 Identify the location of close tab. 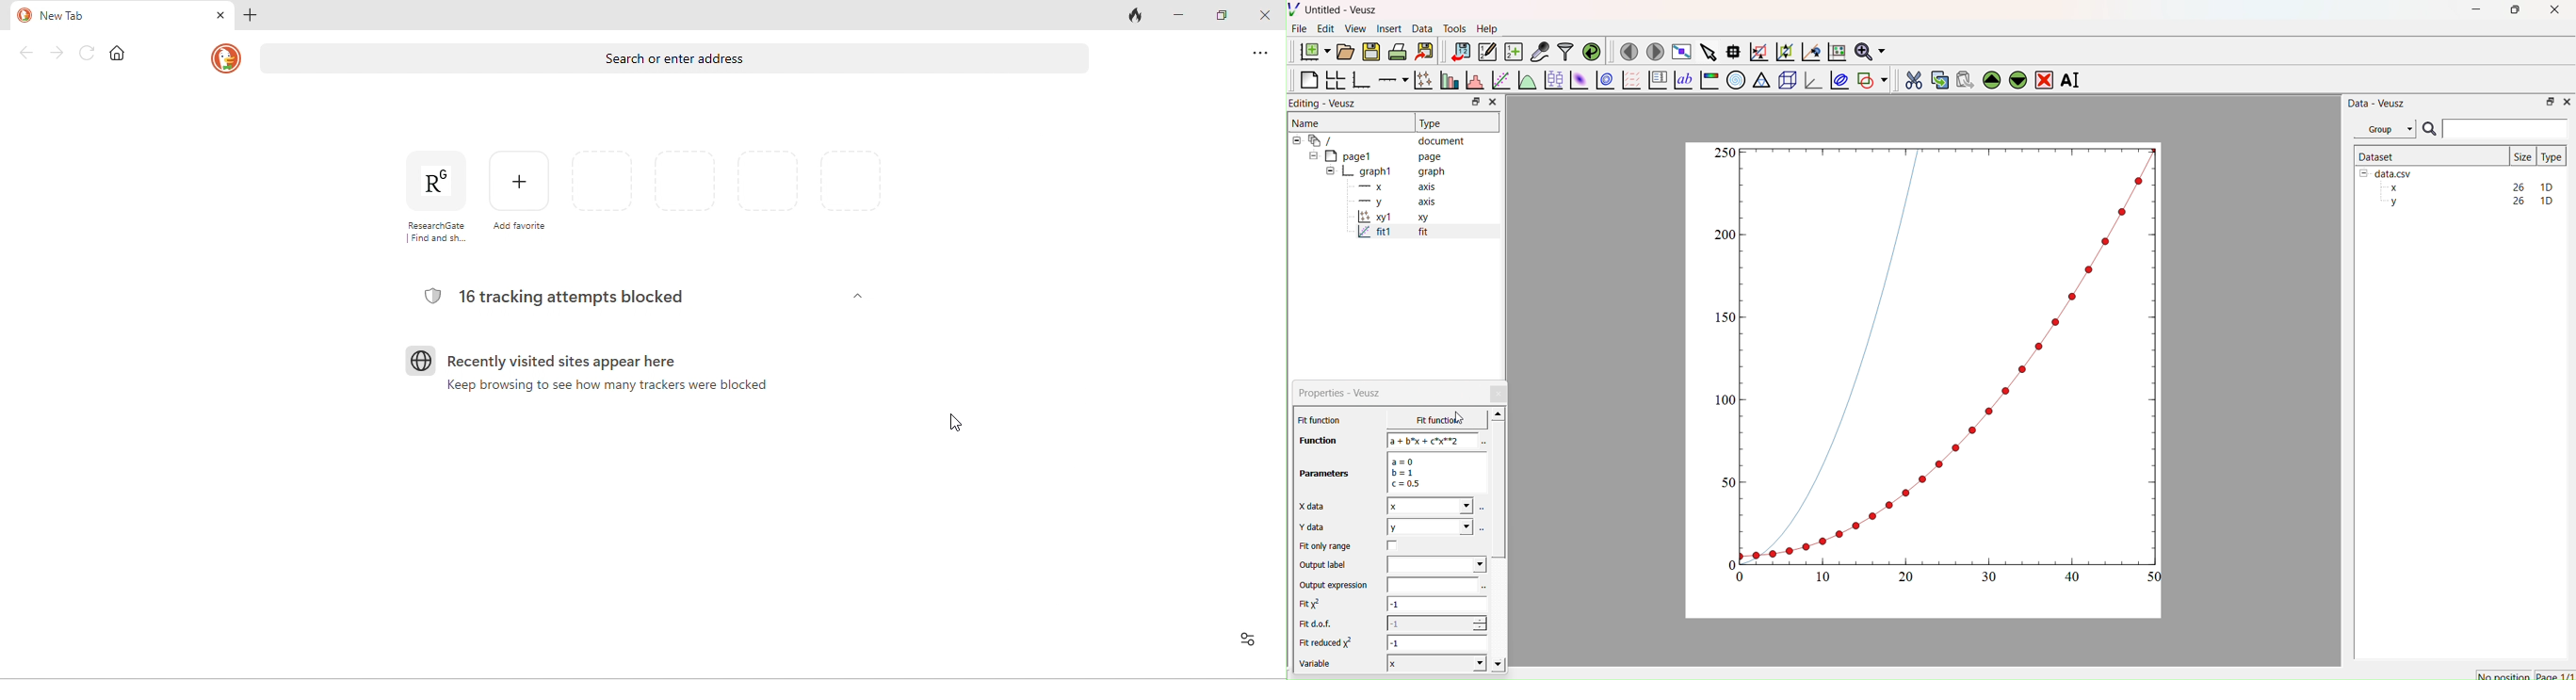
(219, 14).